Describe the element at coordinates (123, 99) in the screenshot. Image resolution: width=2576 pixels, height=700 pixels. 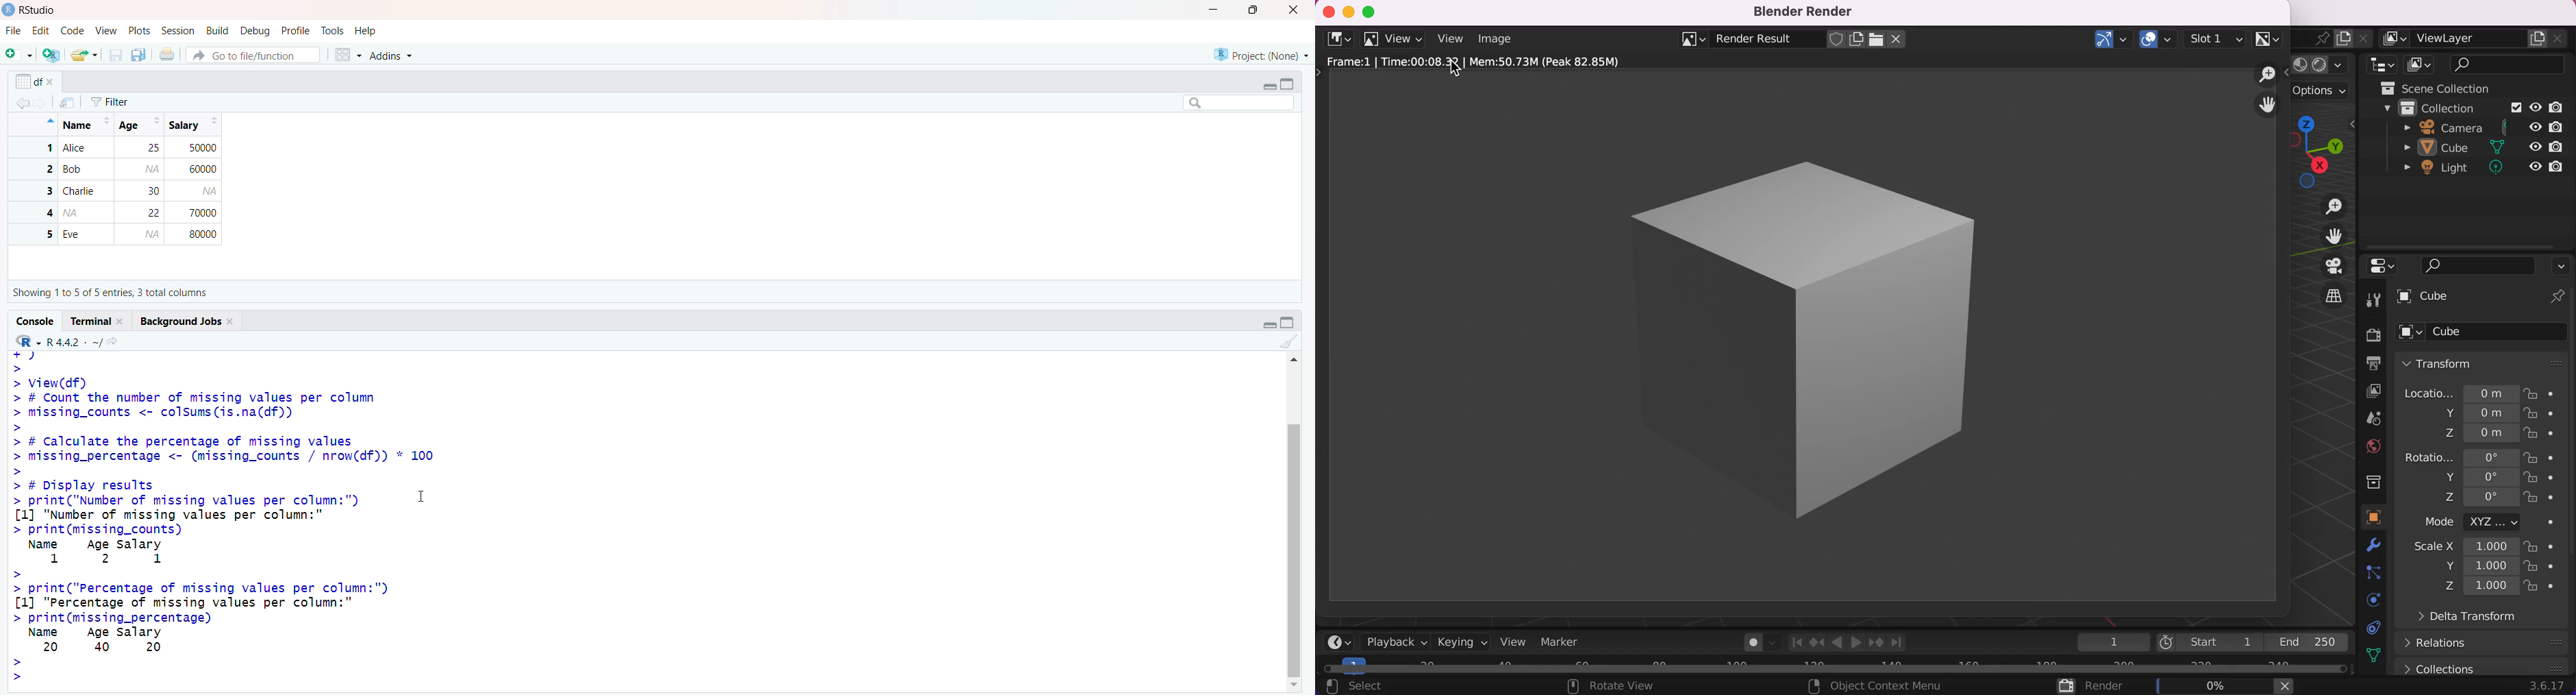
I see `Filter` at that location.